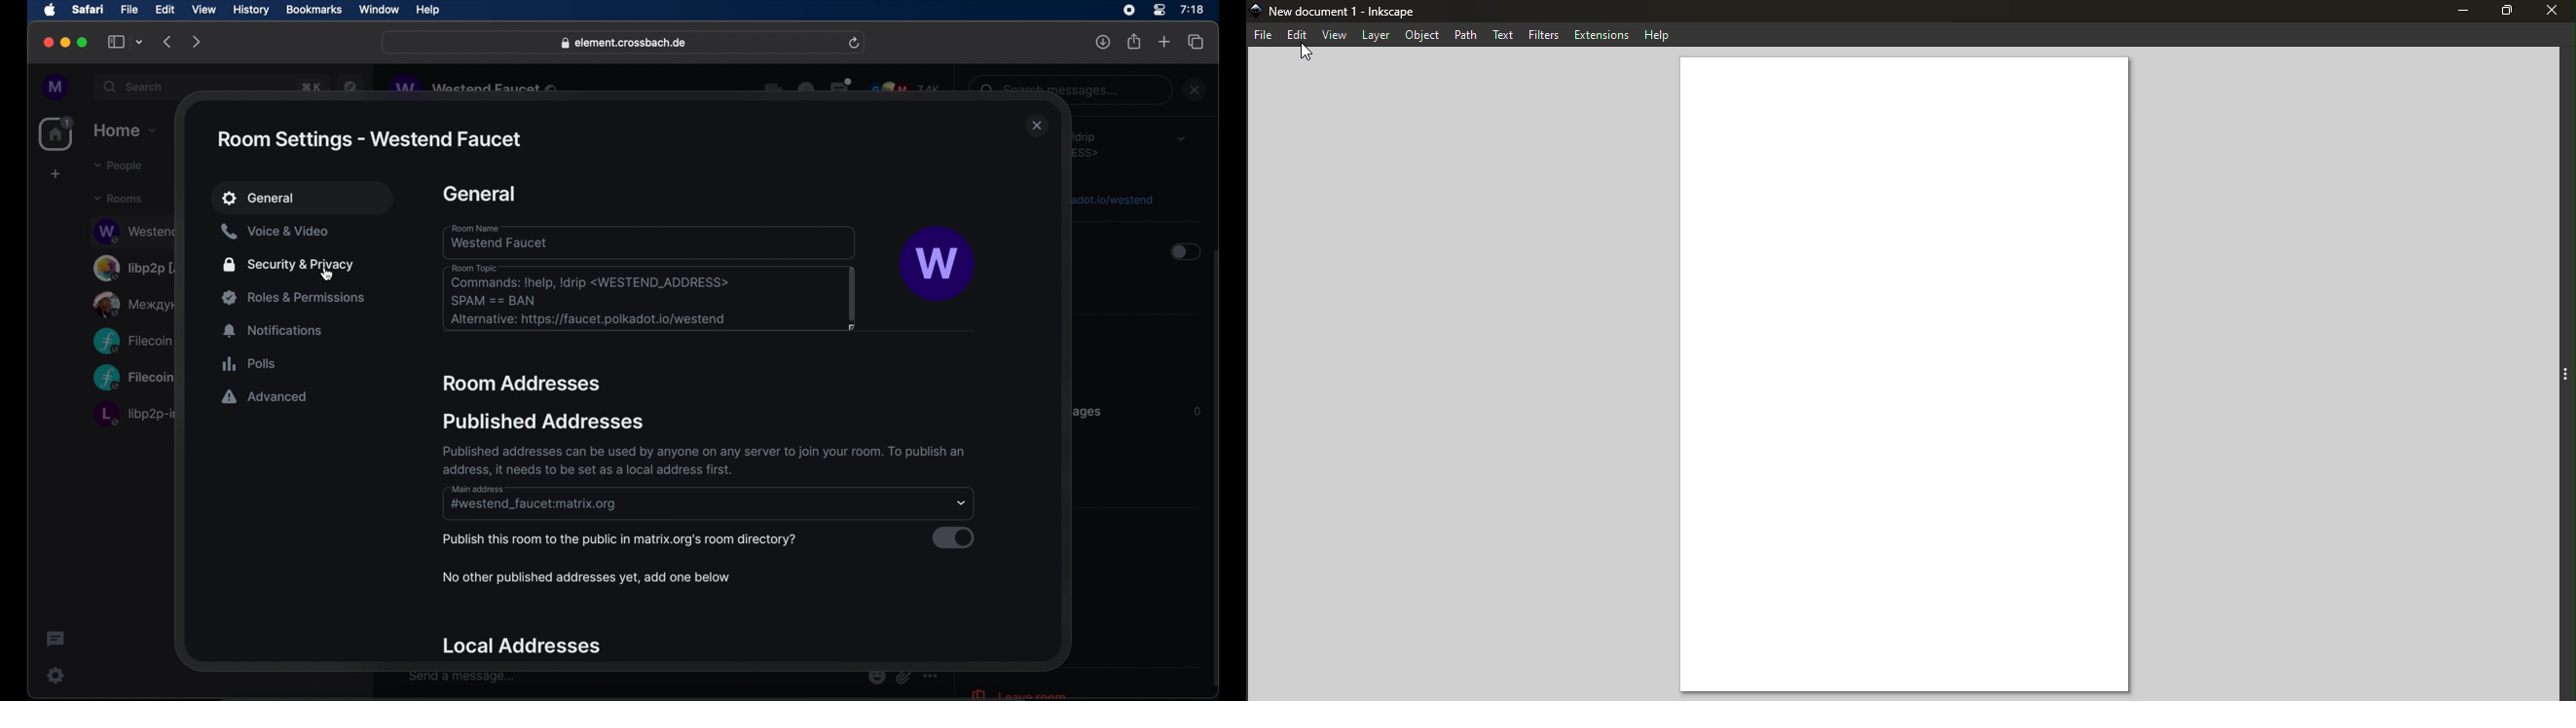 The image size is (2576, 728). What do you see at coordinates (903, 676) in the screenshot?
I see `obscure icon` at bounding box center [903, 676].